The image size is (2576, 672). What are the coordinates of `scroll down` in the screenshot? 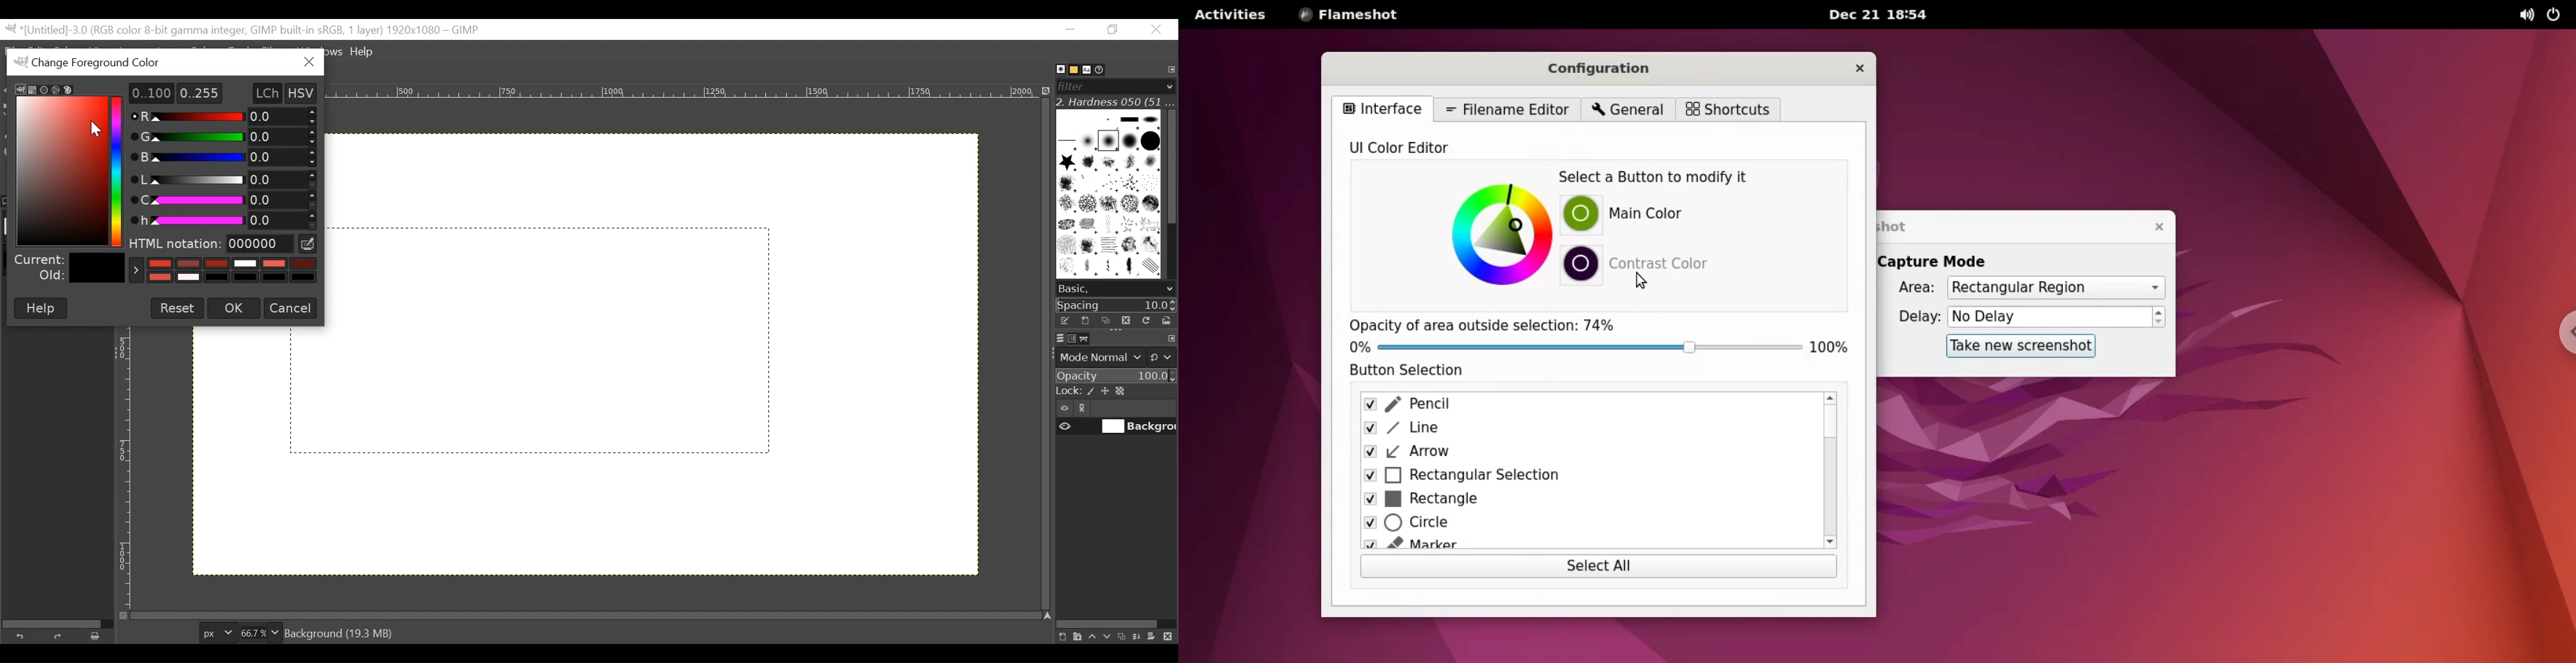 It's located at (1170, 289).